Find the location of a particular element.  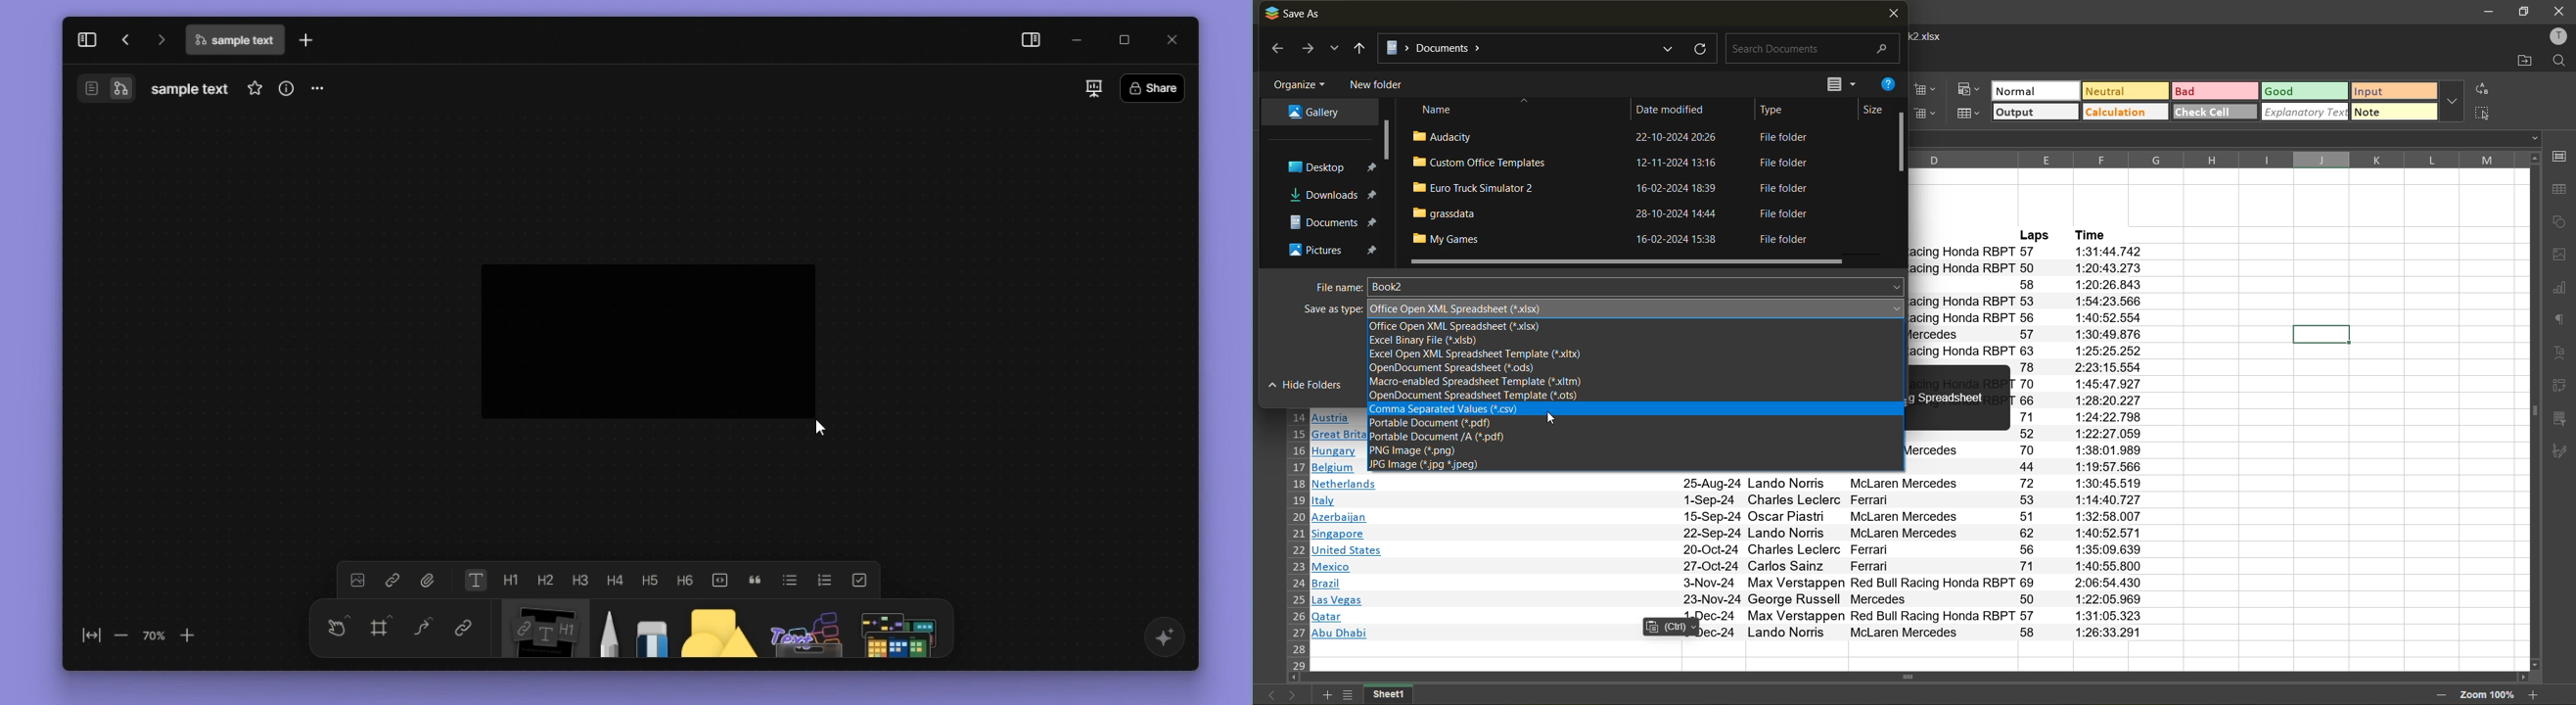

zoom in is located at coordinates (2537, 695).